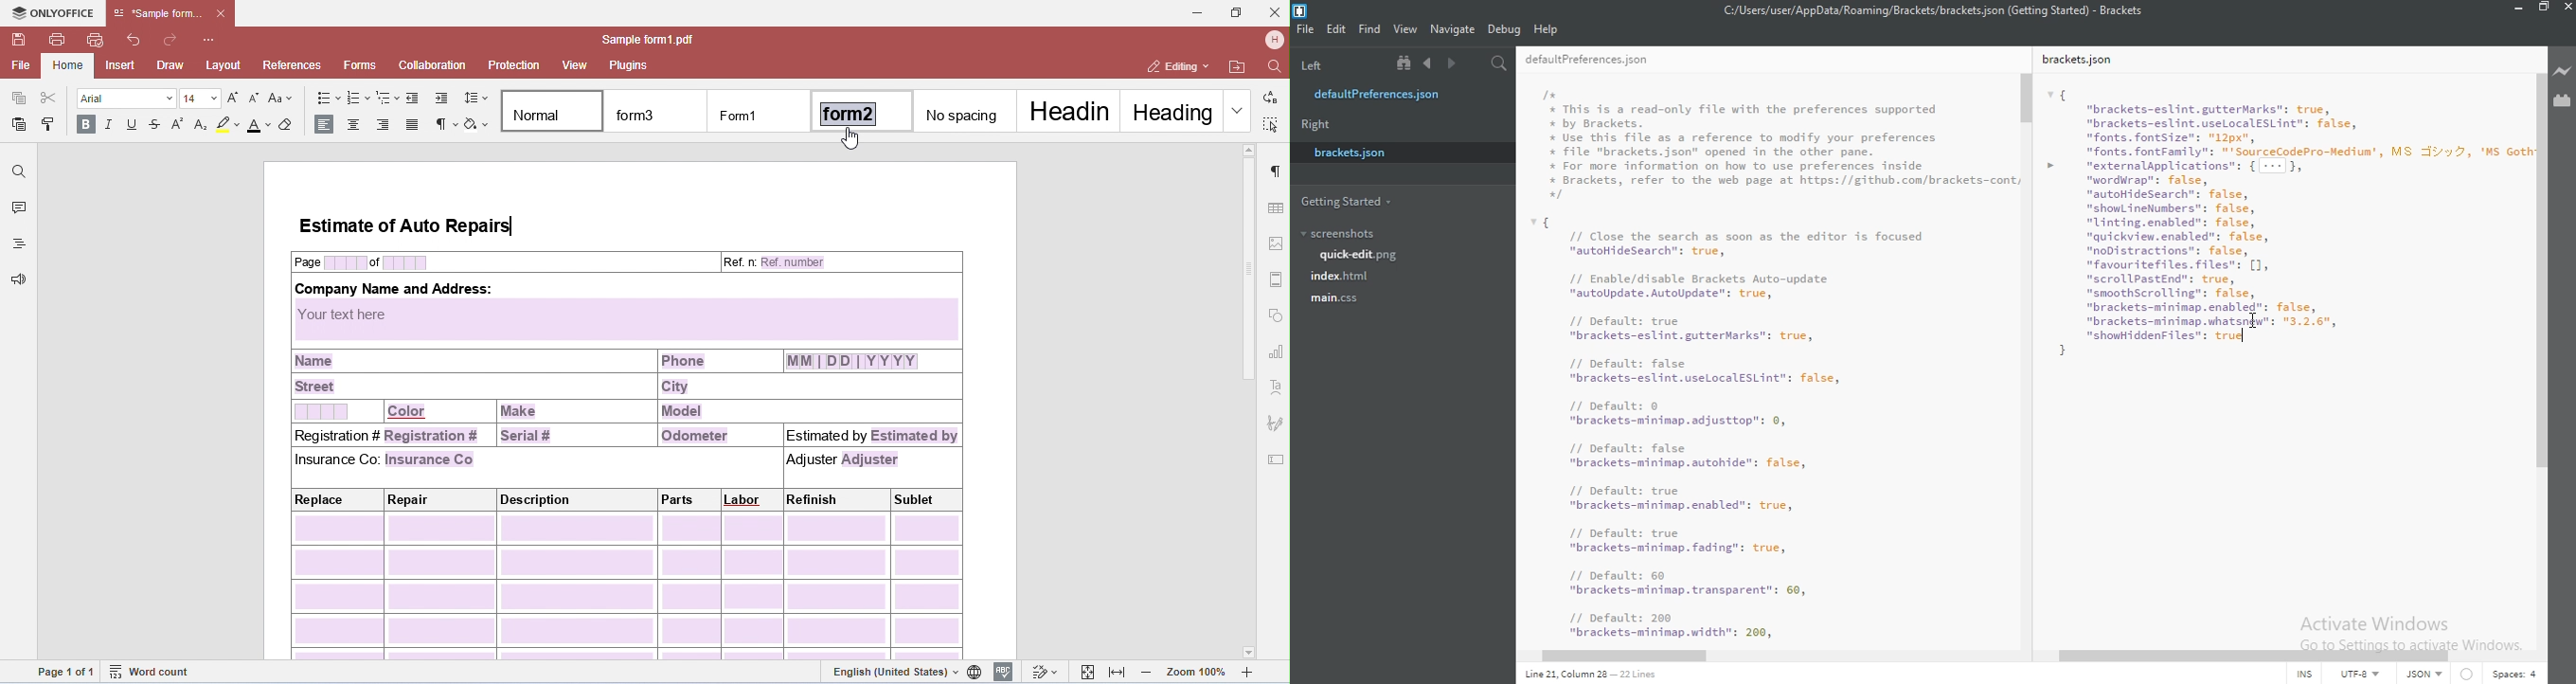 The height and width of the screenshot is (700, 2576). I want to click on scroll bar, so click(1636, 657).